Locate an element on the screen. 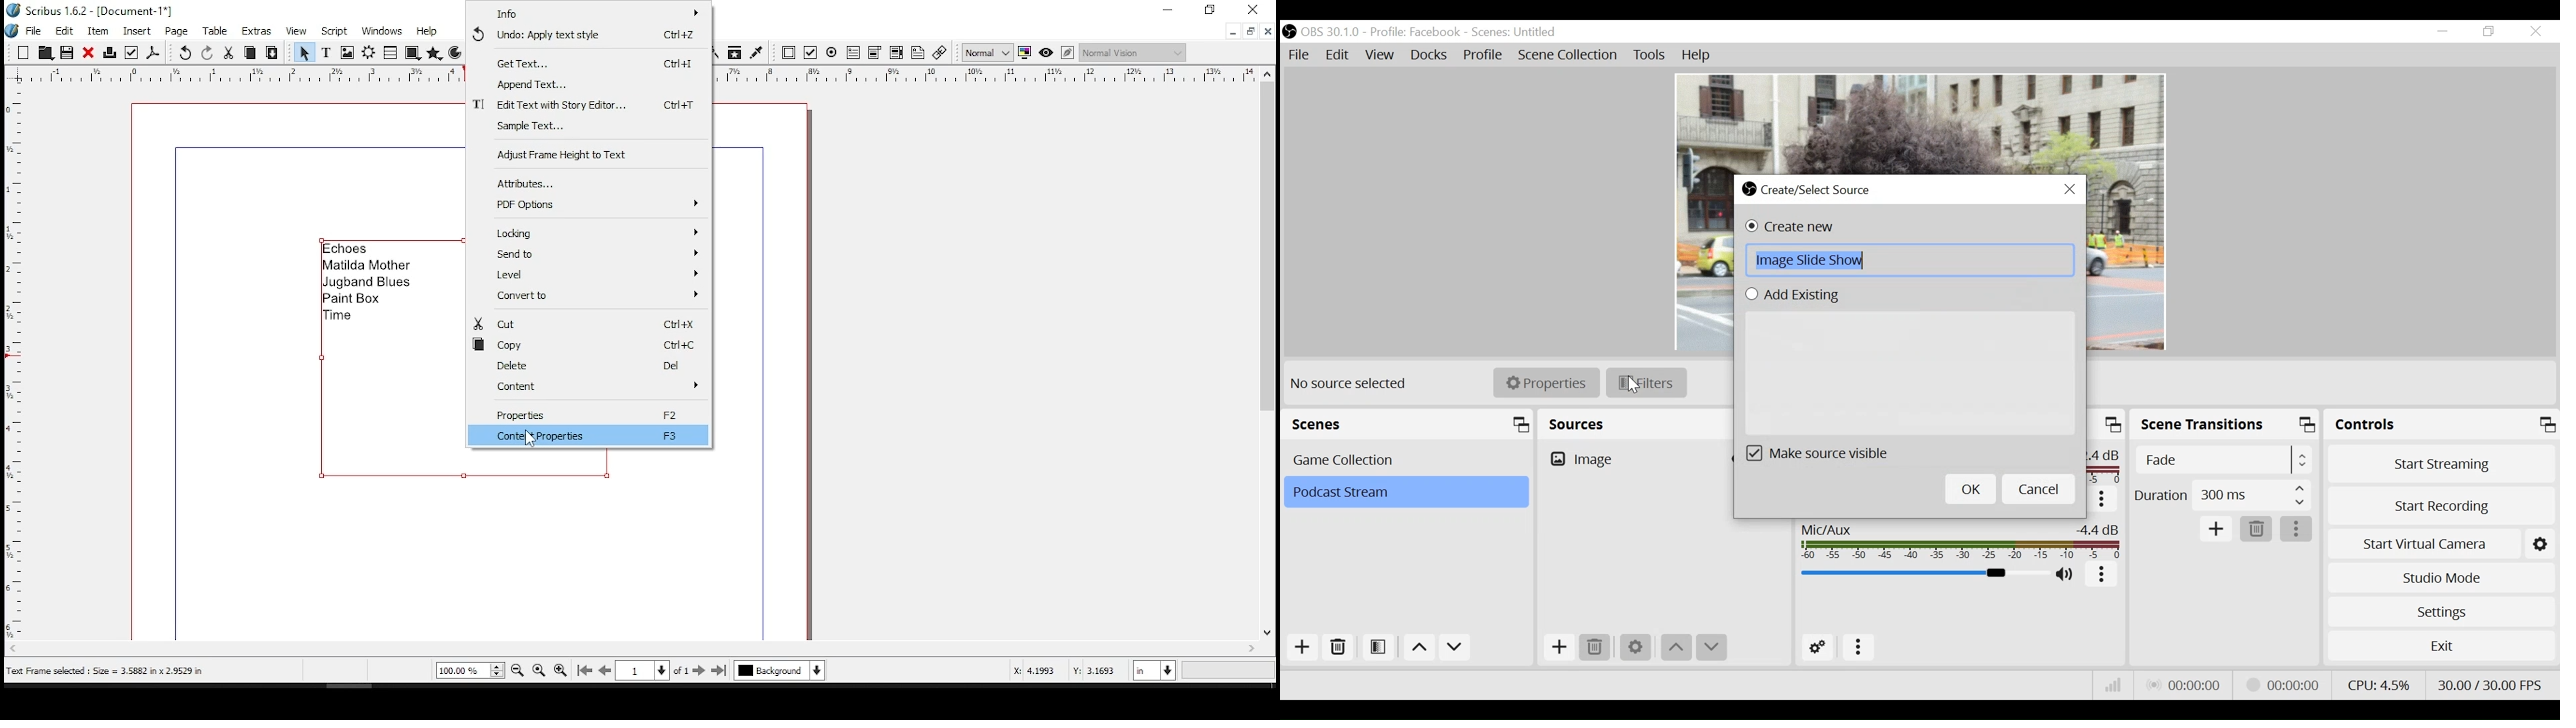 This screenshot has width=2576, height=728. go to page is located at coordinates (652, 670).